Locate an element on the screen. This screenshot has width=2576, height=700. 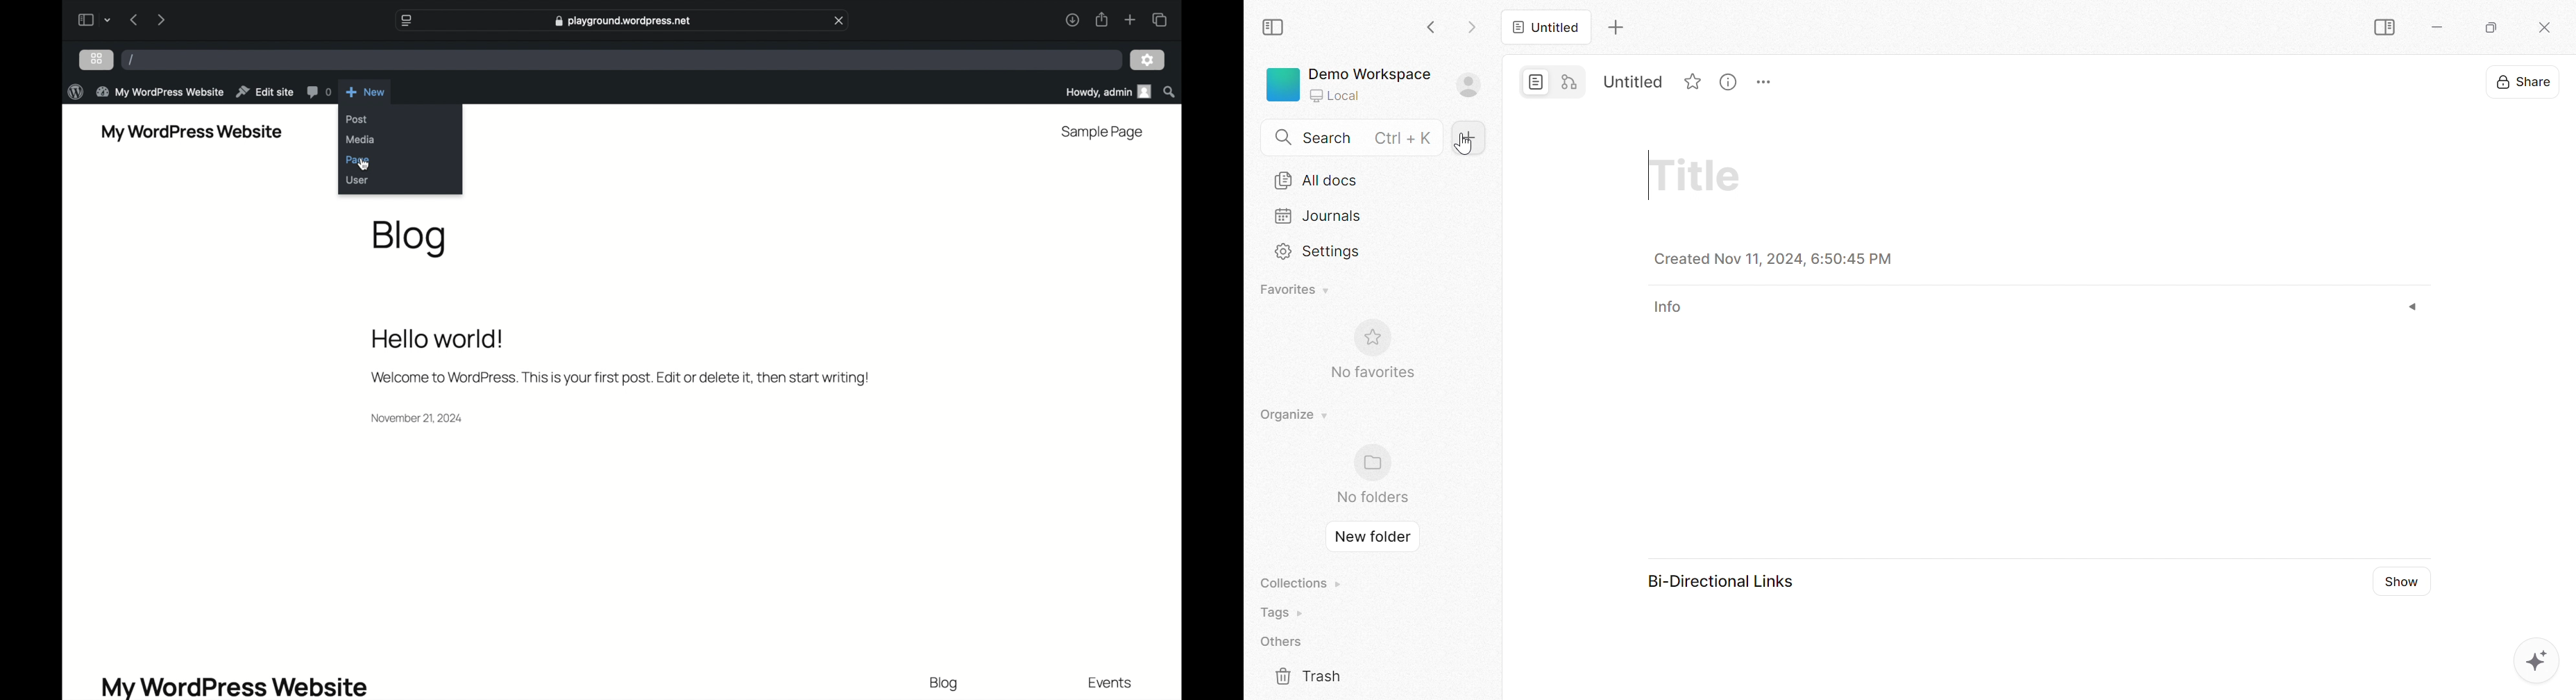
share is located at coordinates (1102, 19).